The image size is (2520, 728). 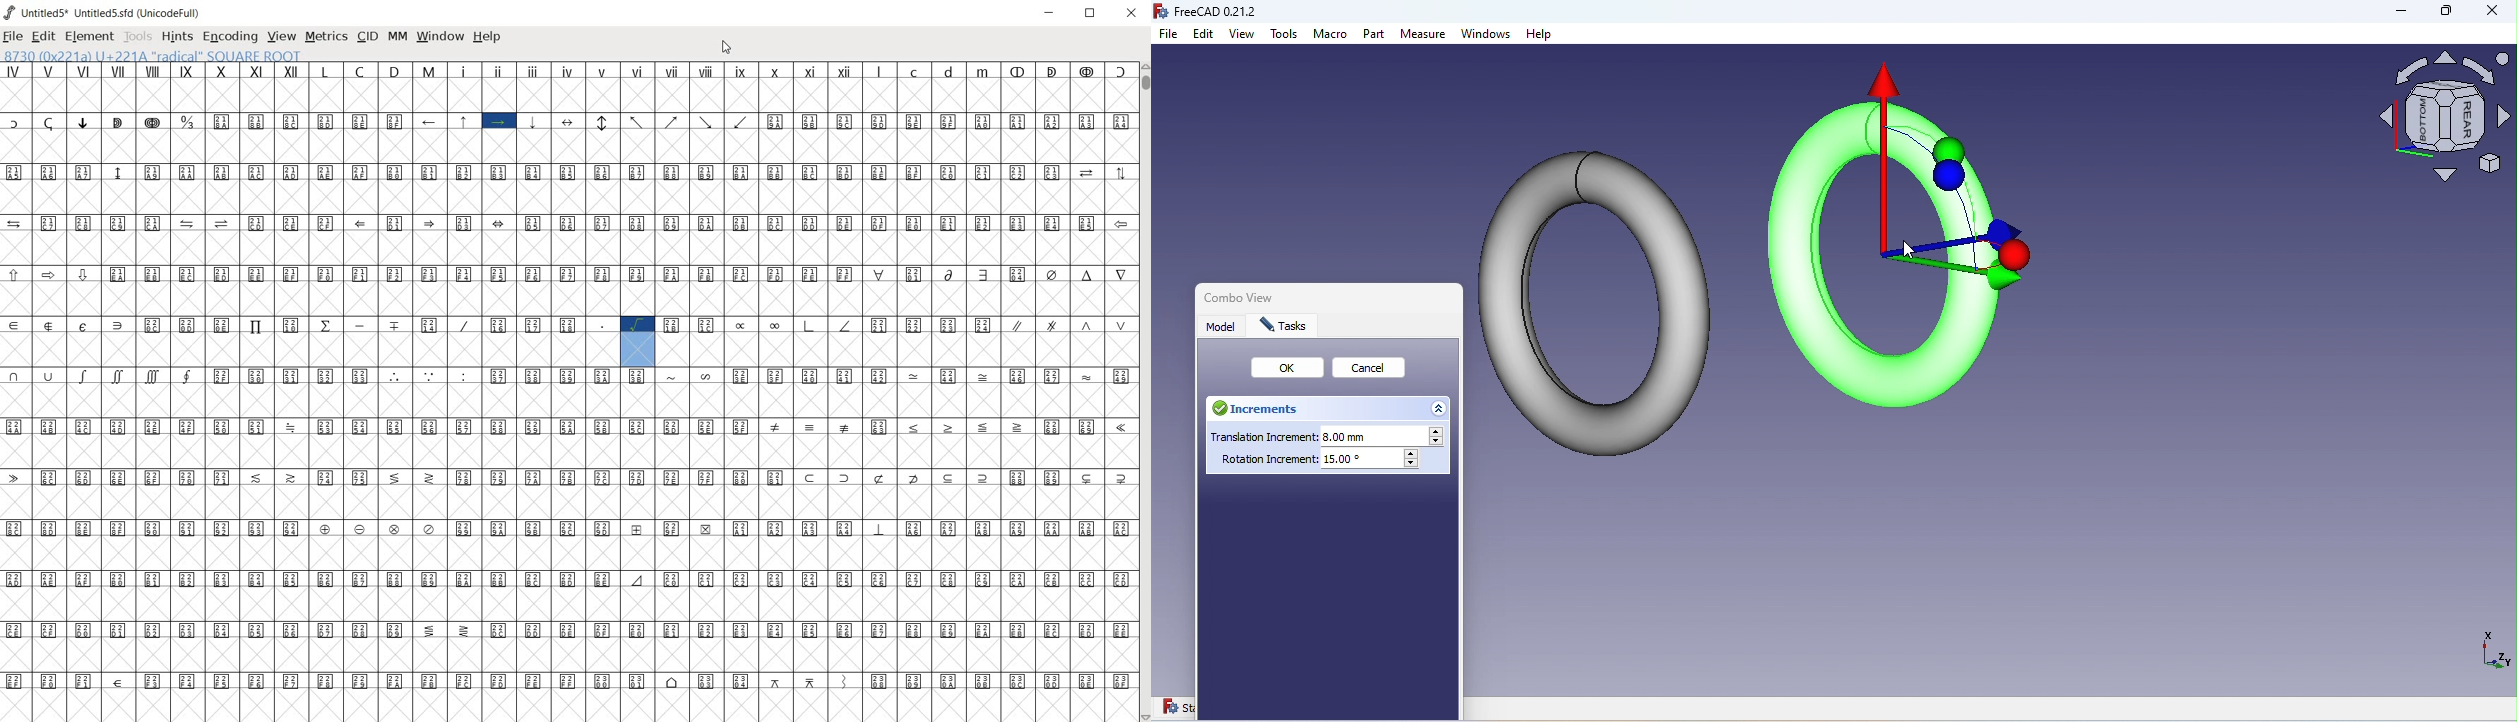 What do you see at coordinates (177, 37) in the screenshot?
I see `HINTS` at bounding box center [177, 37].